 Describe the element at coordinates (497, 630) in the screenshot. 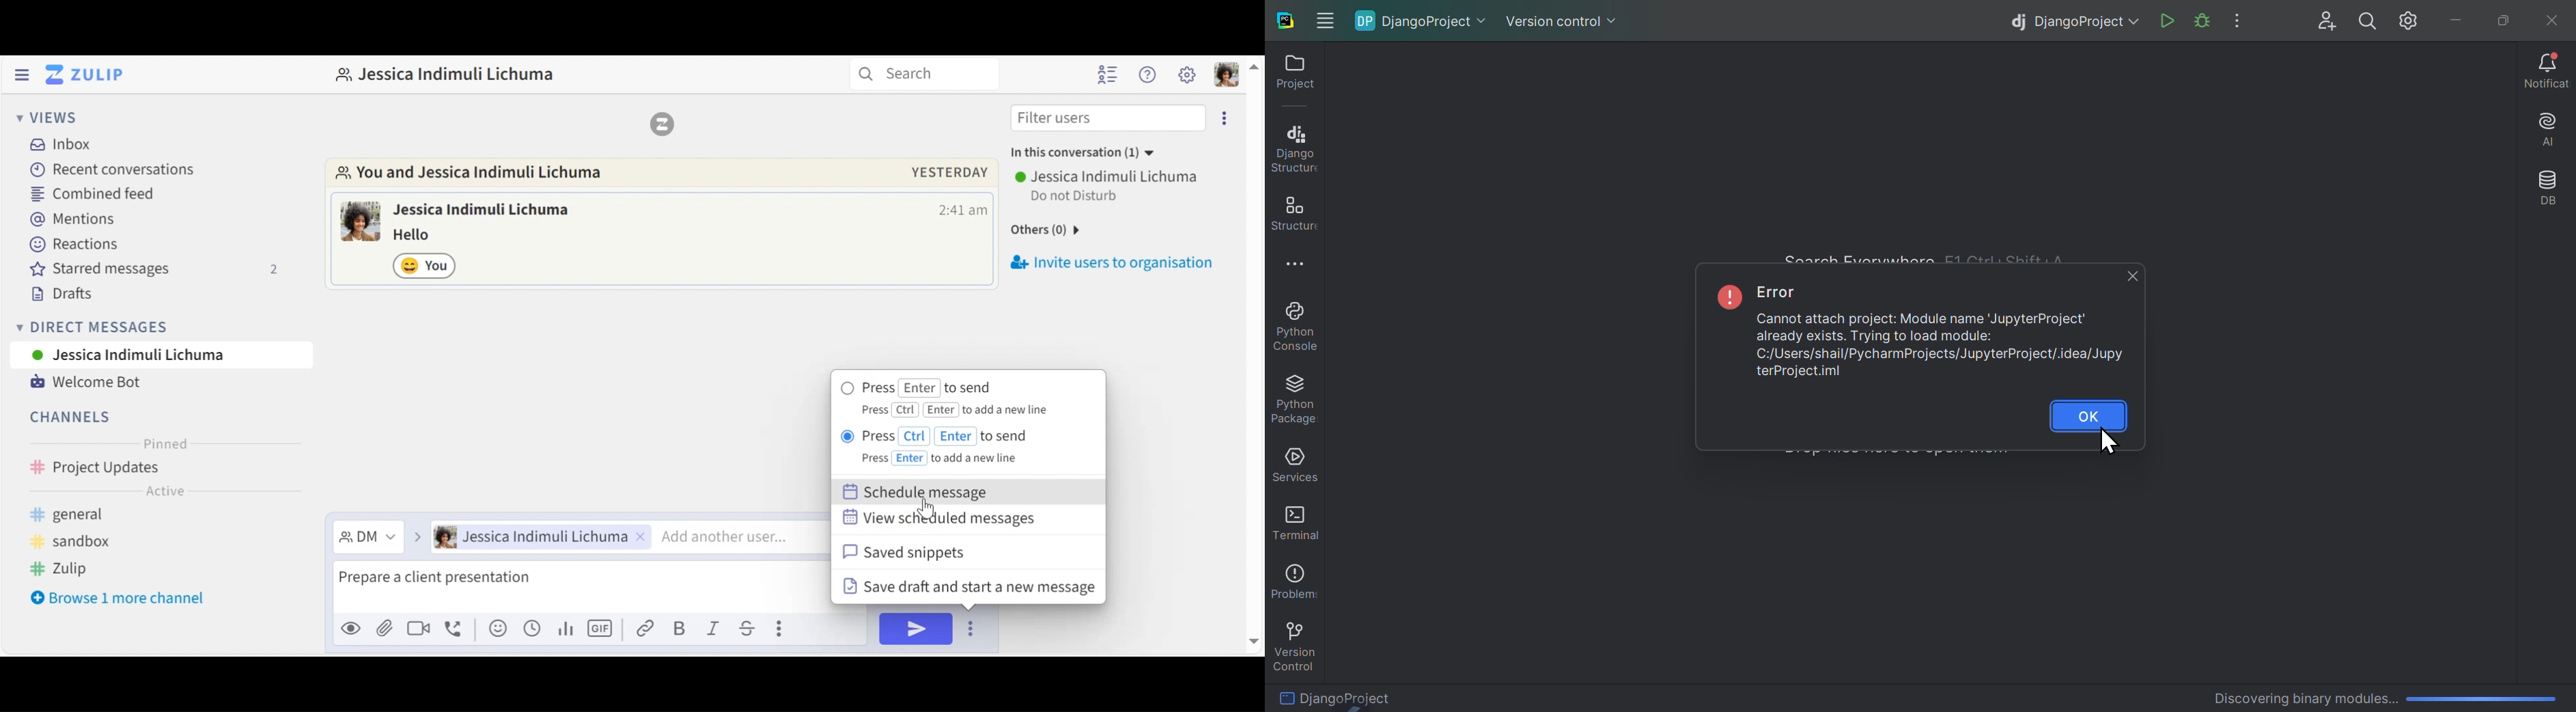

I see `Add emoji` at that location.